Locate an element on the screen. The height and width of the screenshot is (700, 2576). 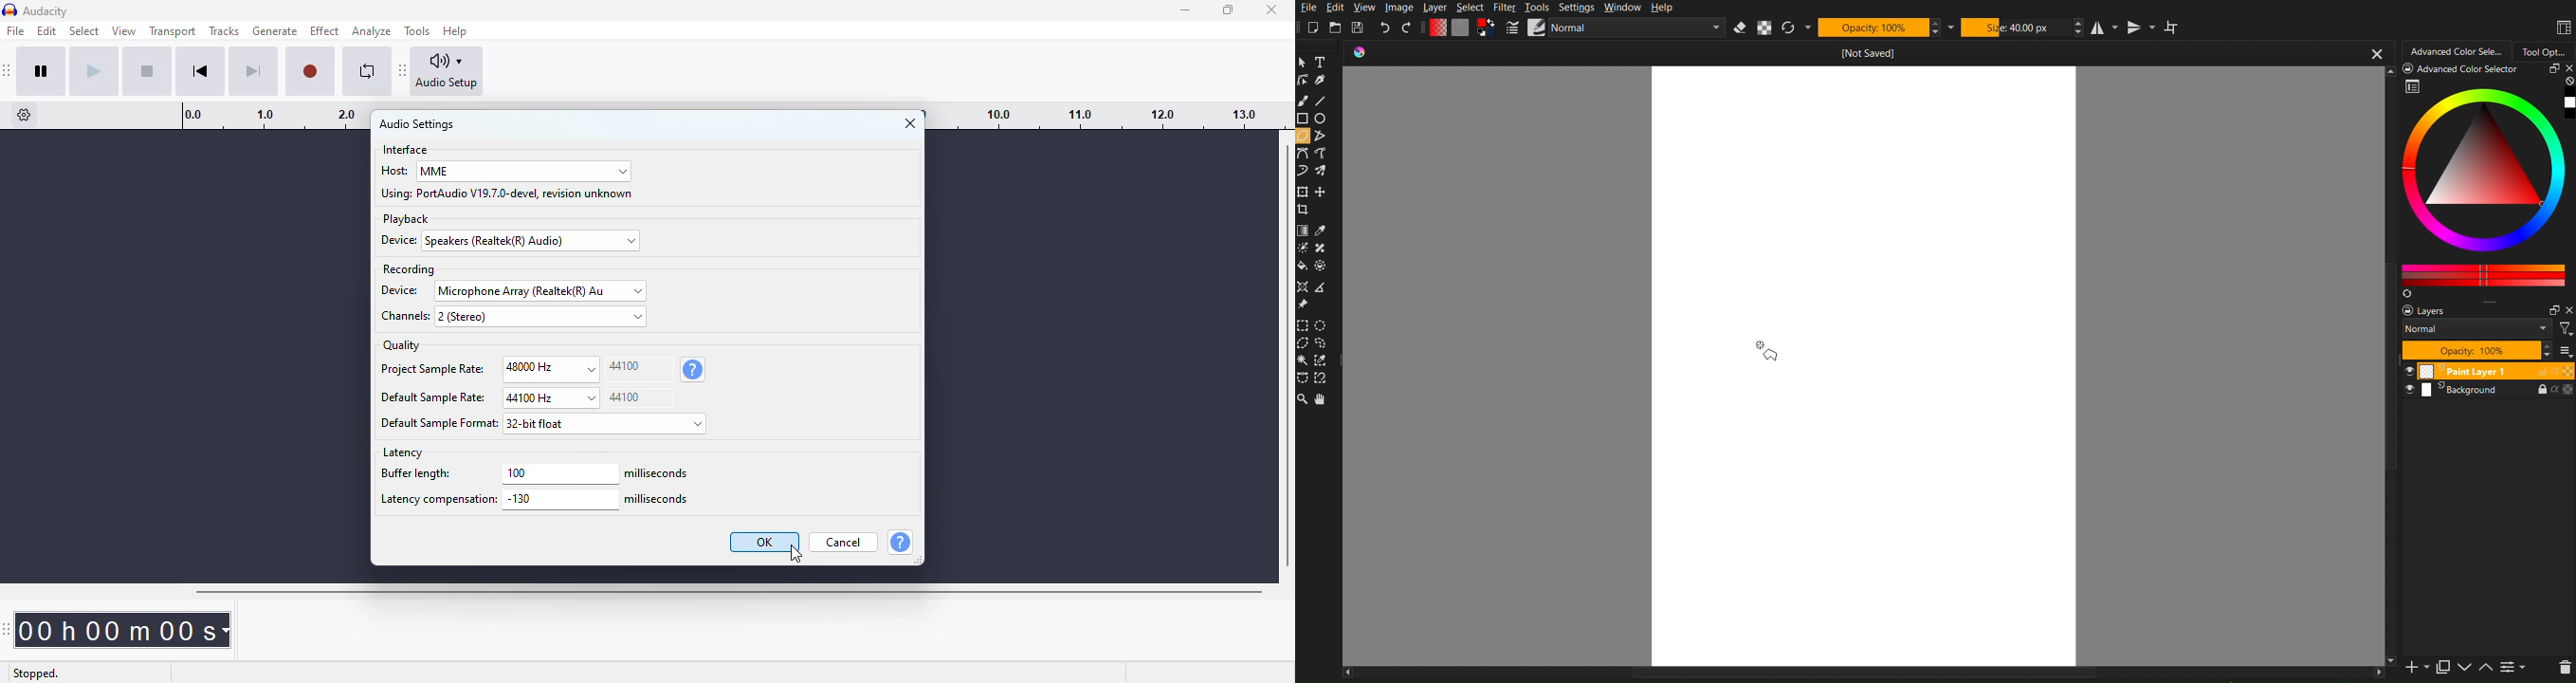
device is located at coordinates (402, 240).